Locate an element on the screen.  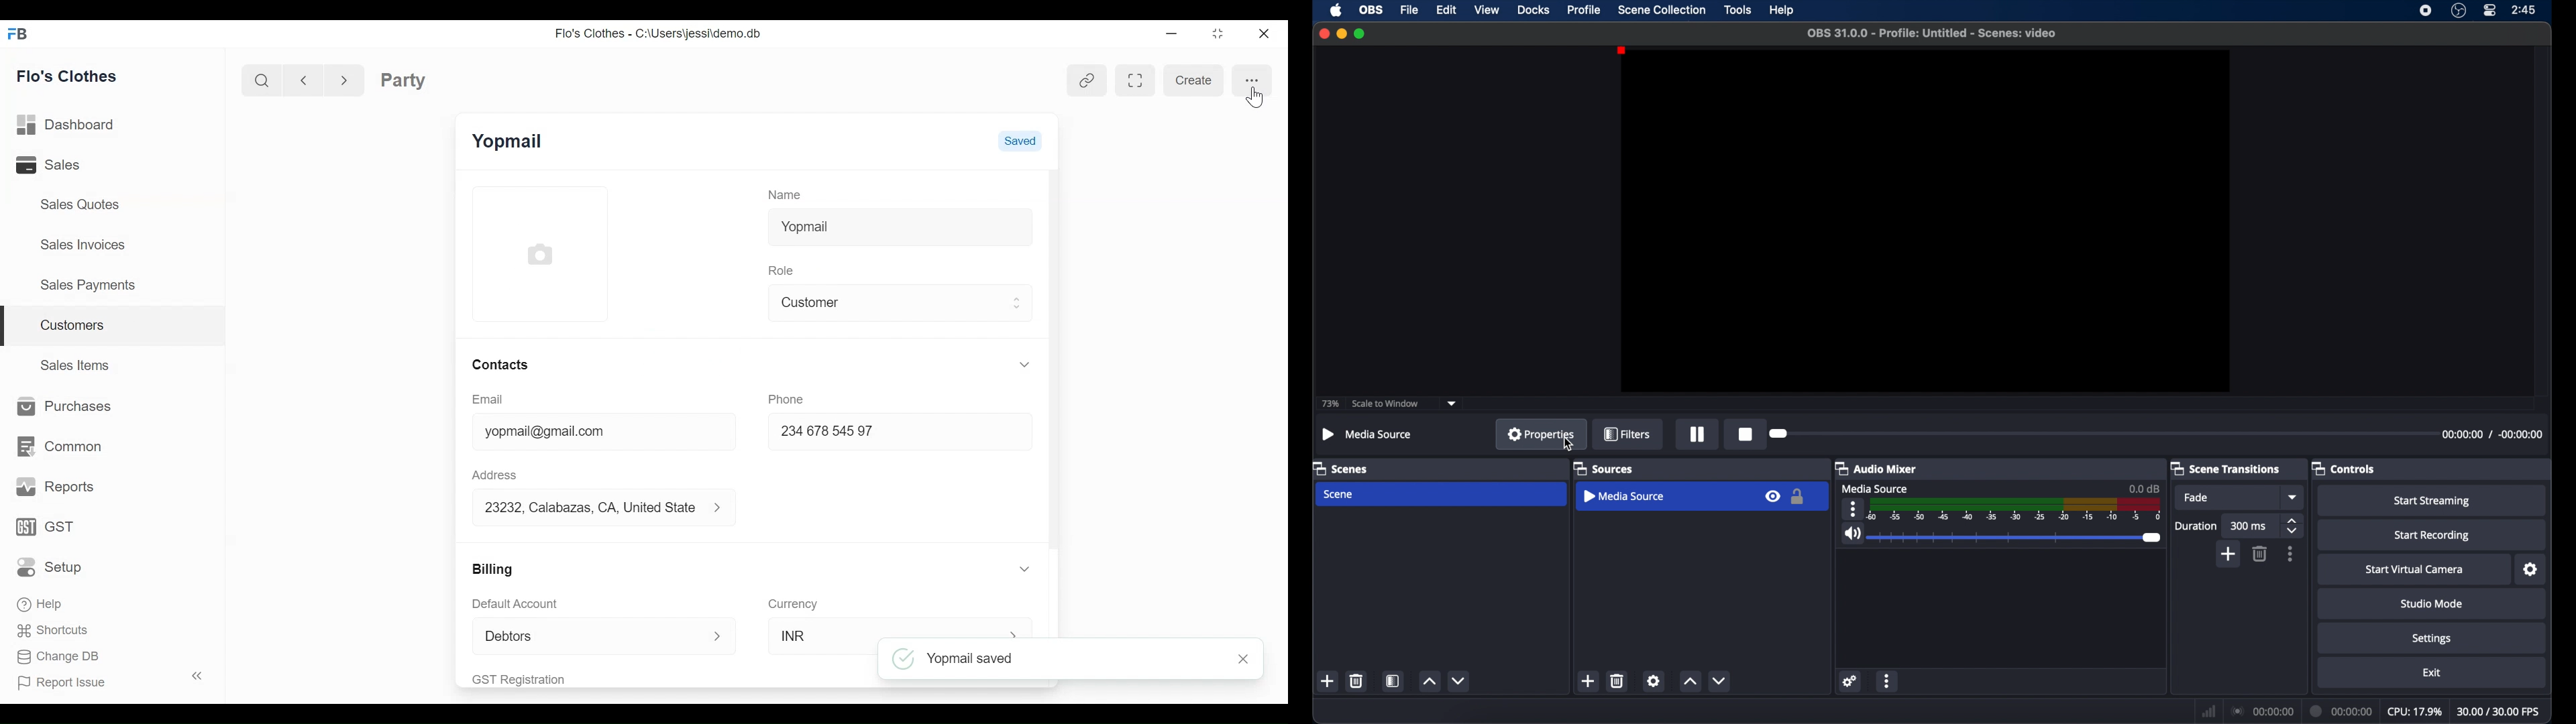
start virtual camera is located at coordinates (2415, 570).